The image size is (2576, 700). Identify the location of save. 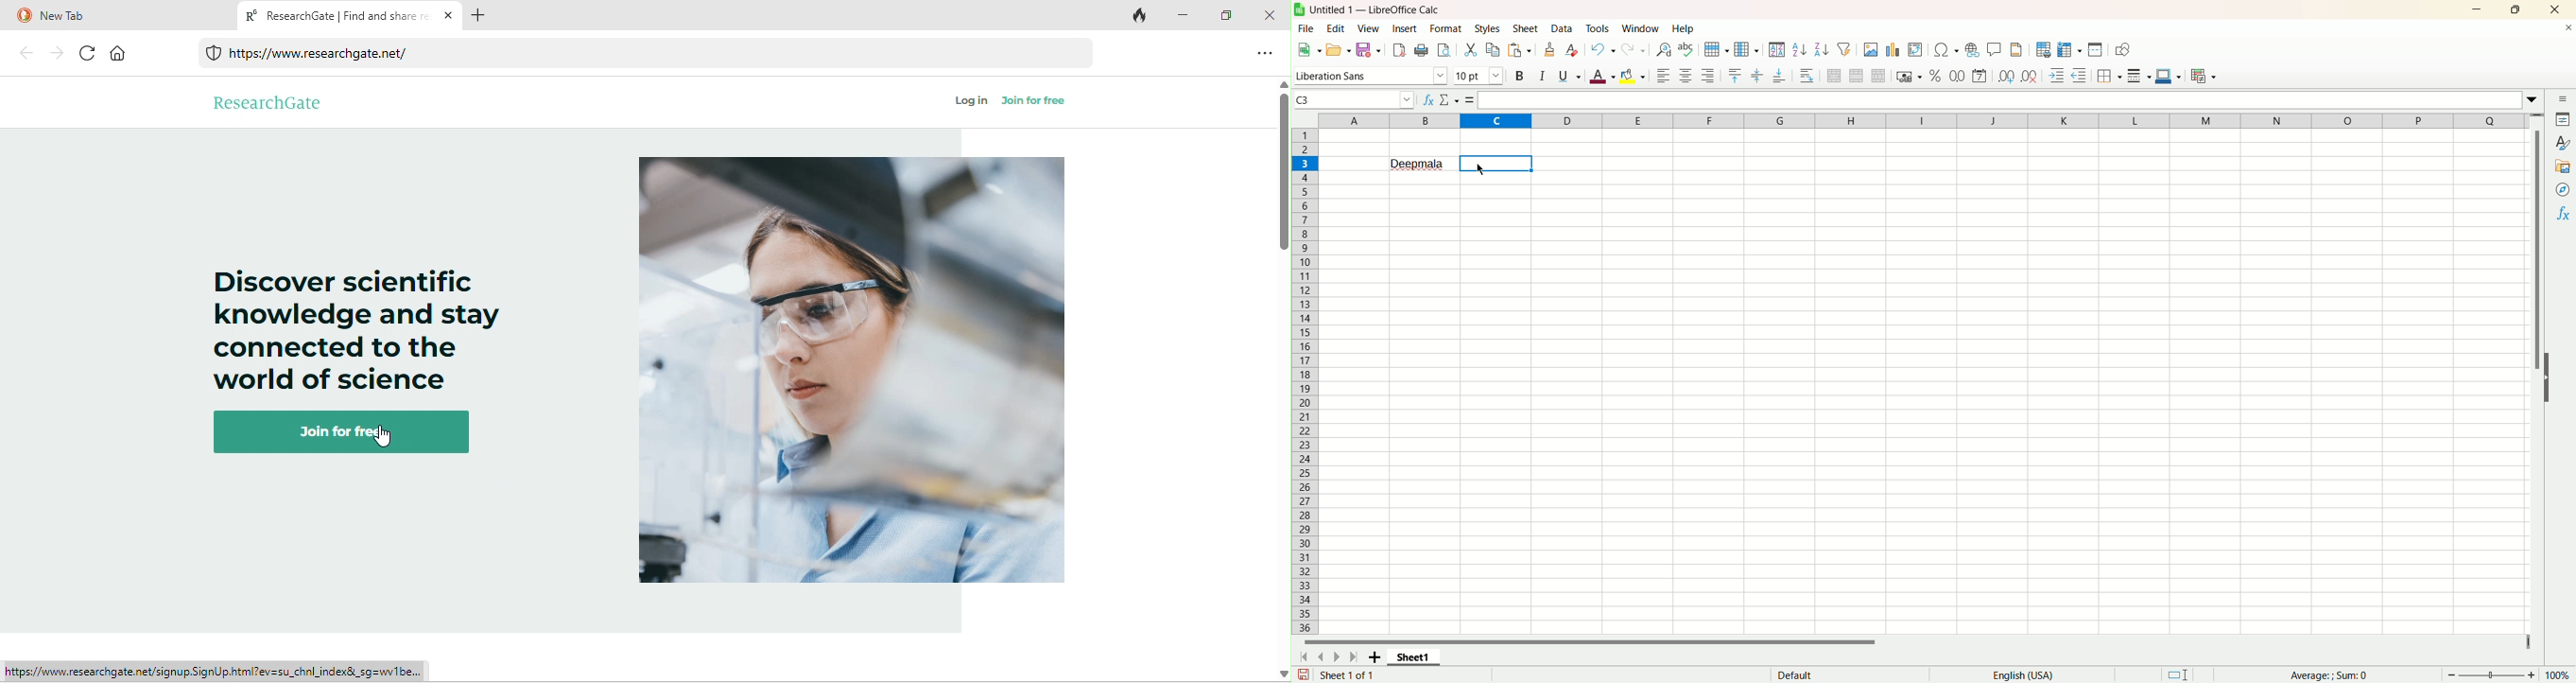
(1303, 674).